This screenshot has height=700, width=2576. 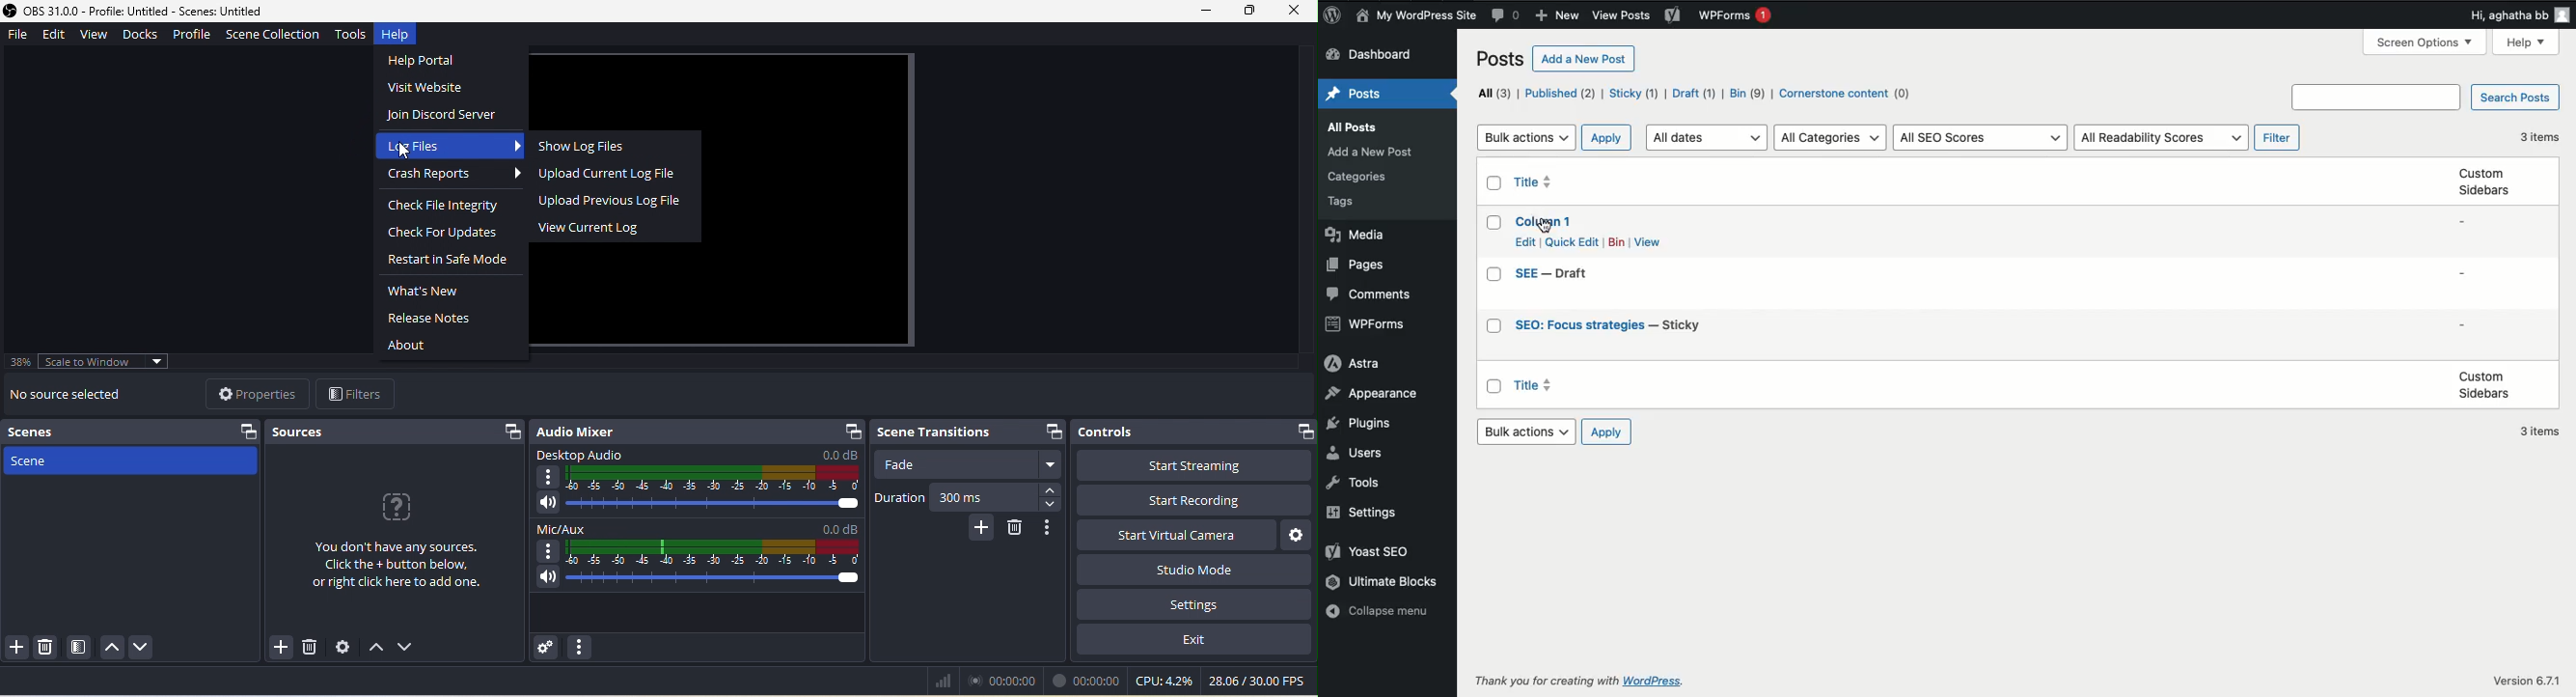 I want to click on tags, so click(x=1345, y=201).